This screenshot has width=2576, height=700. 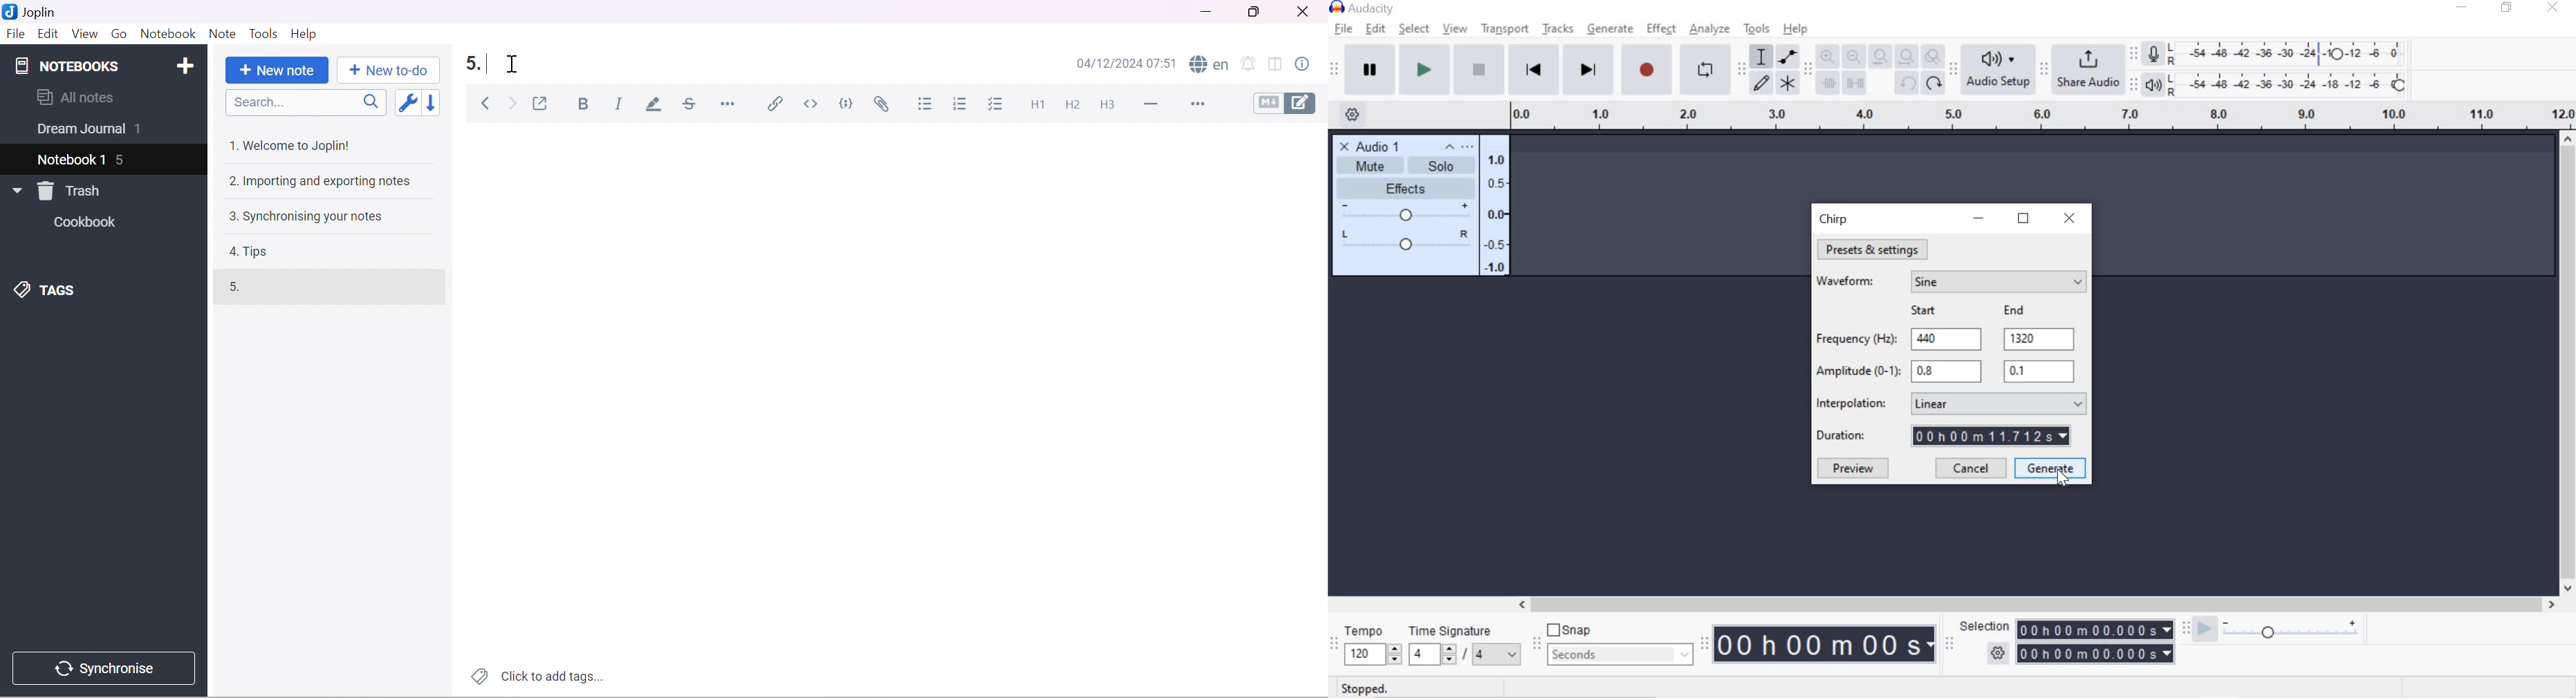 I want to click on Horizontal rule, so click(x=728, y=103).